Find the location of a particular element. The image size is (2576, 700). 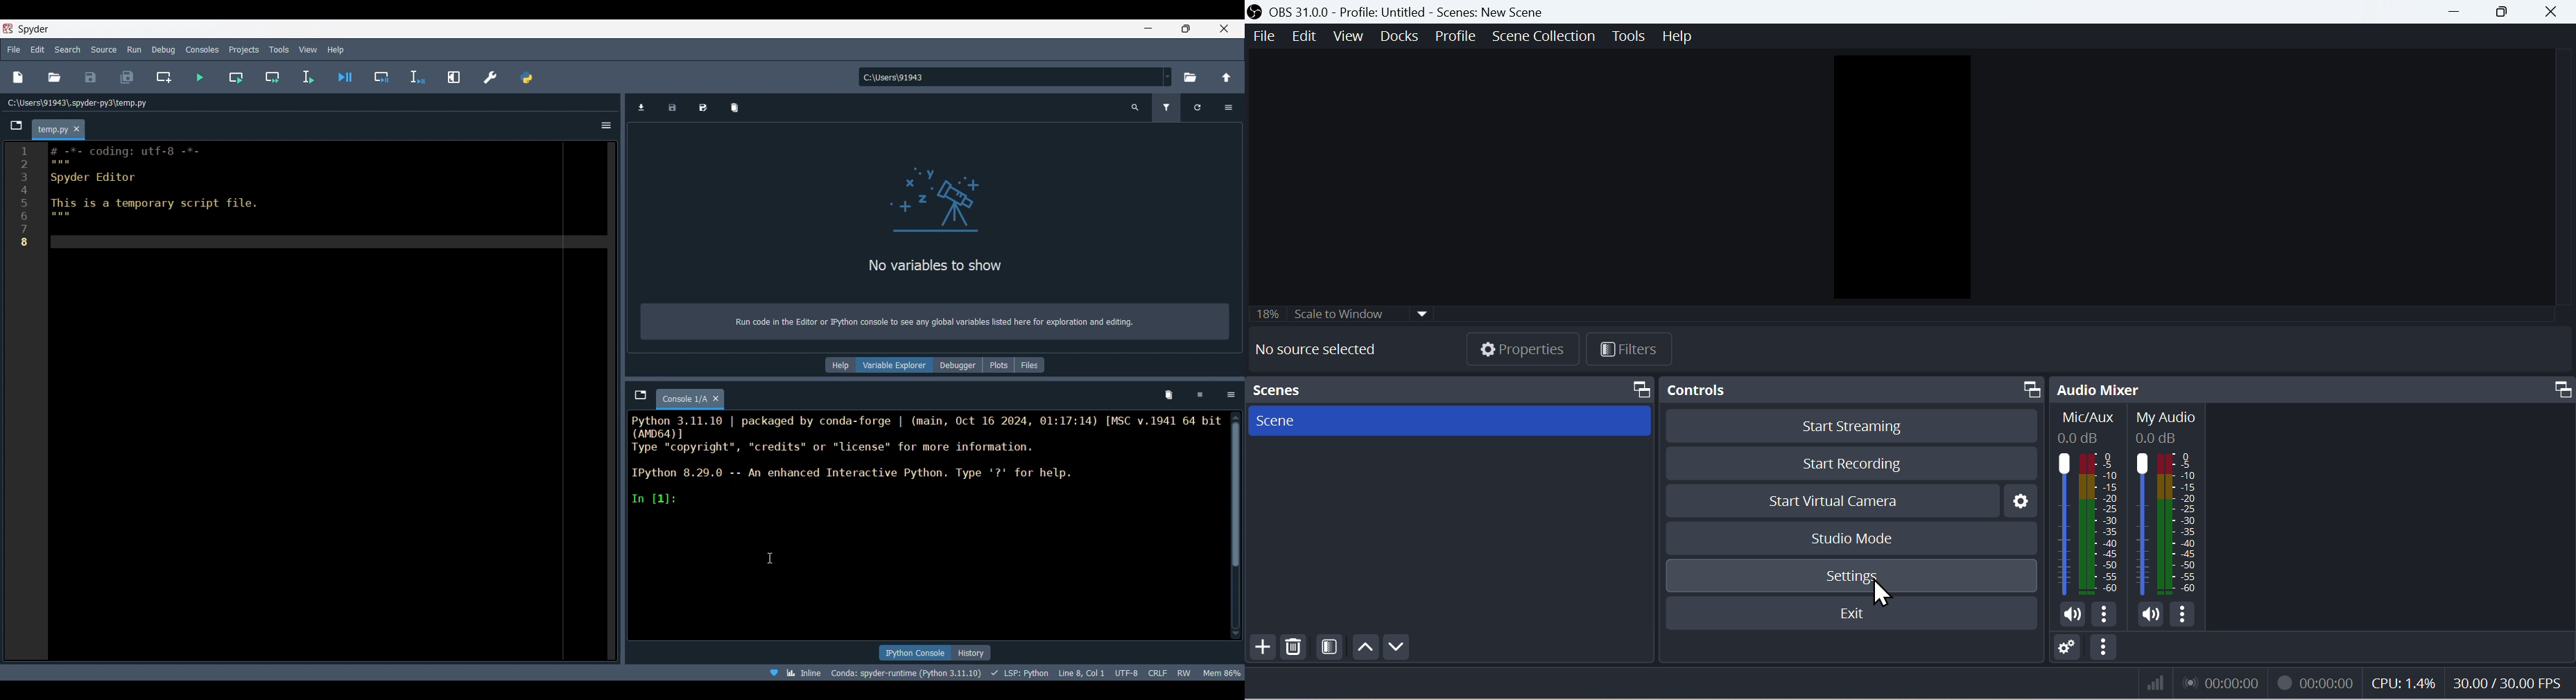

inline is located at coordinates (791, 671).